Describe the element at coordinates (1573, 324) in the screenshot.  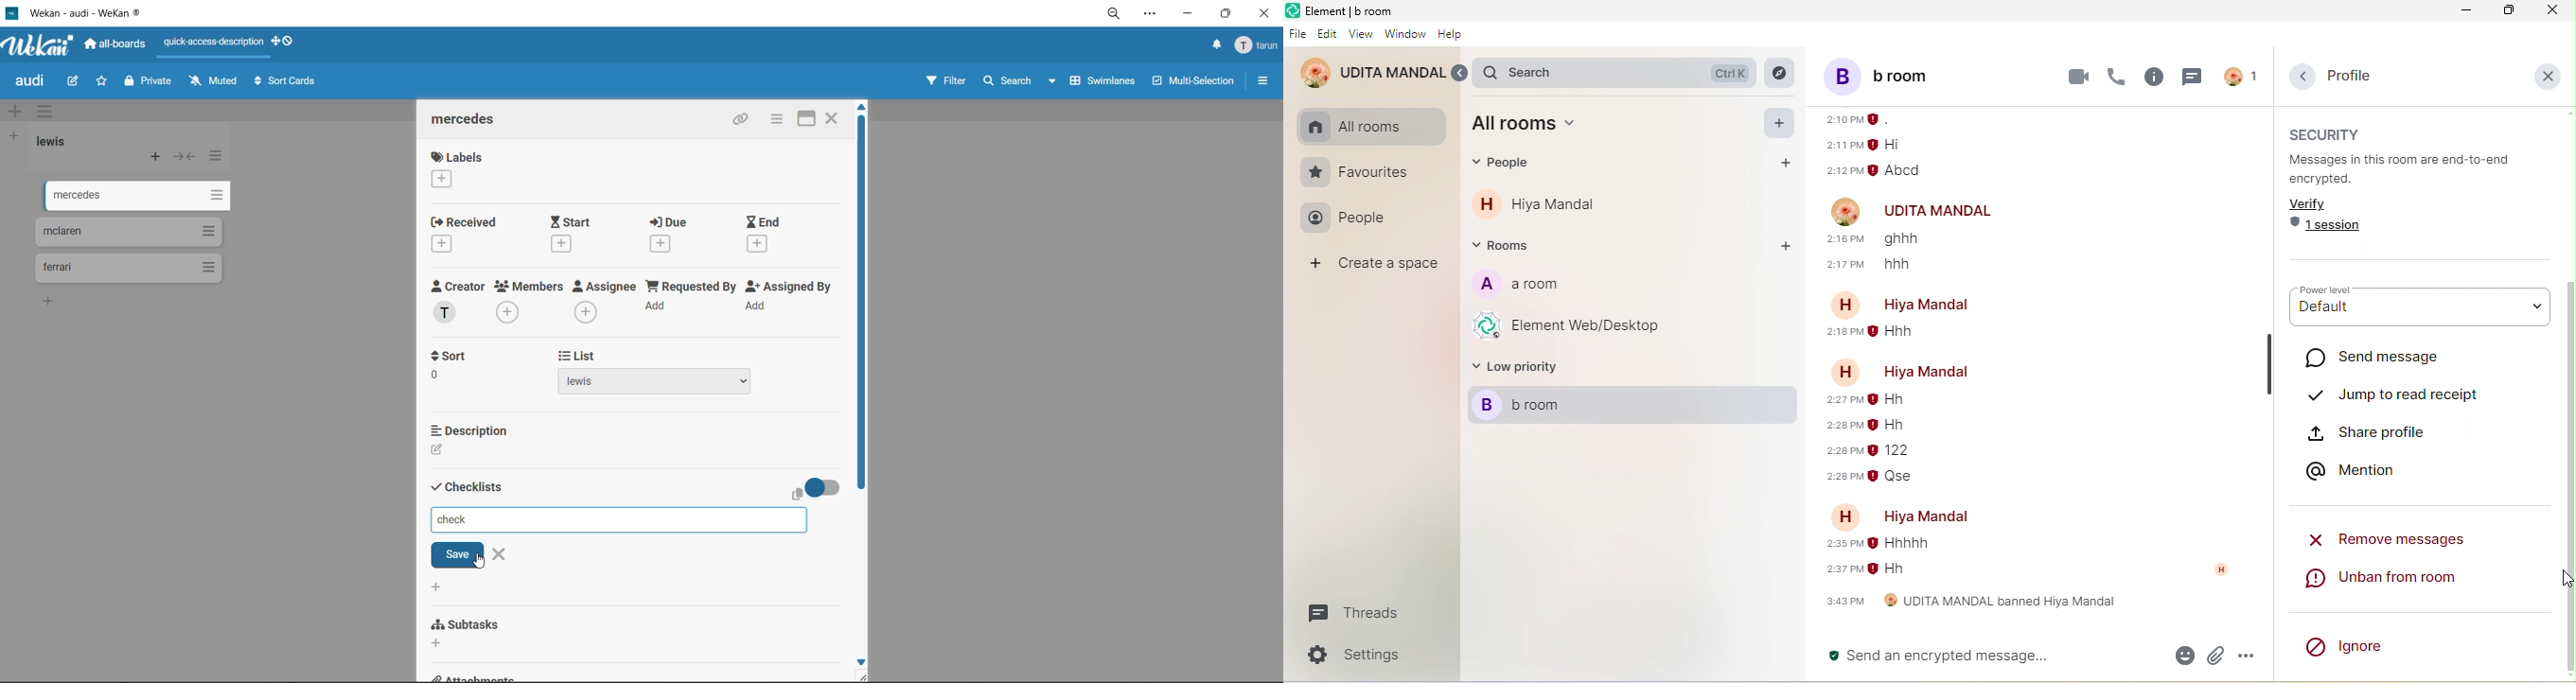
I see `element web/desktop` at that location.